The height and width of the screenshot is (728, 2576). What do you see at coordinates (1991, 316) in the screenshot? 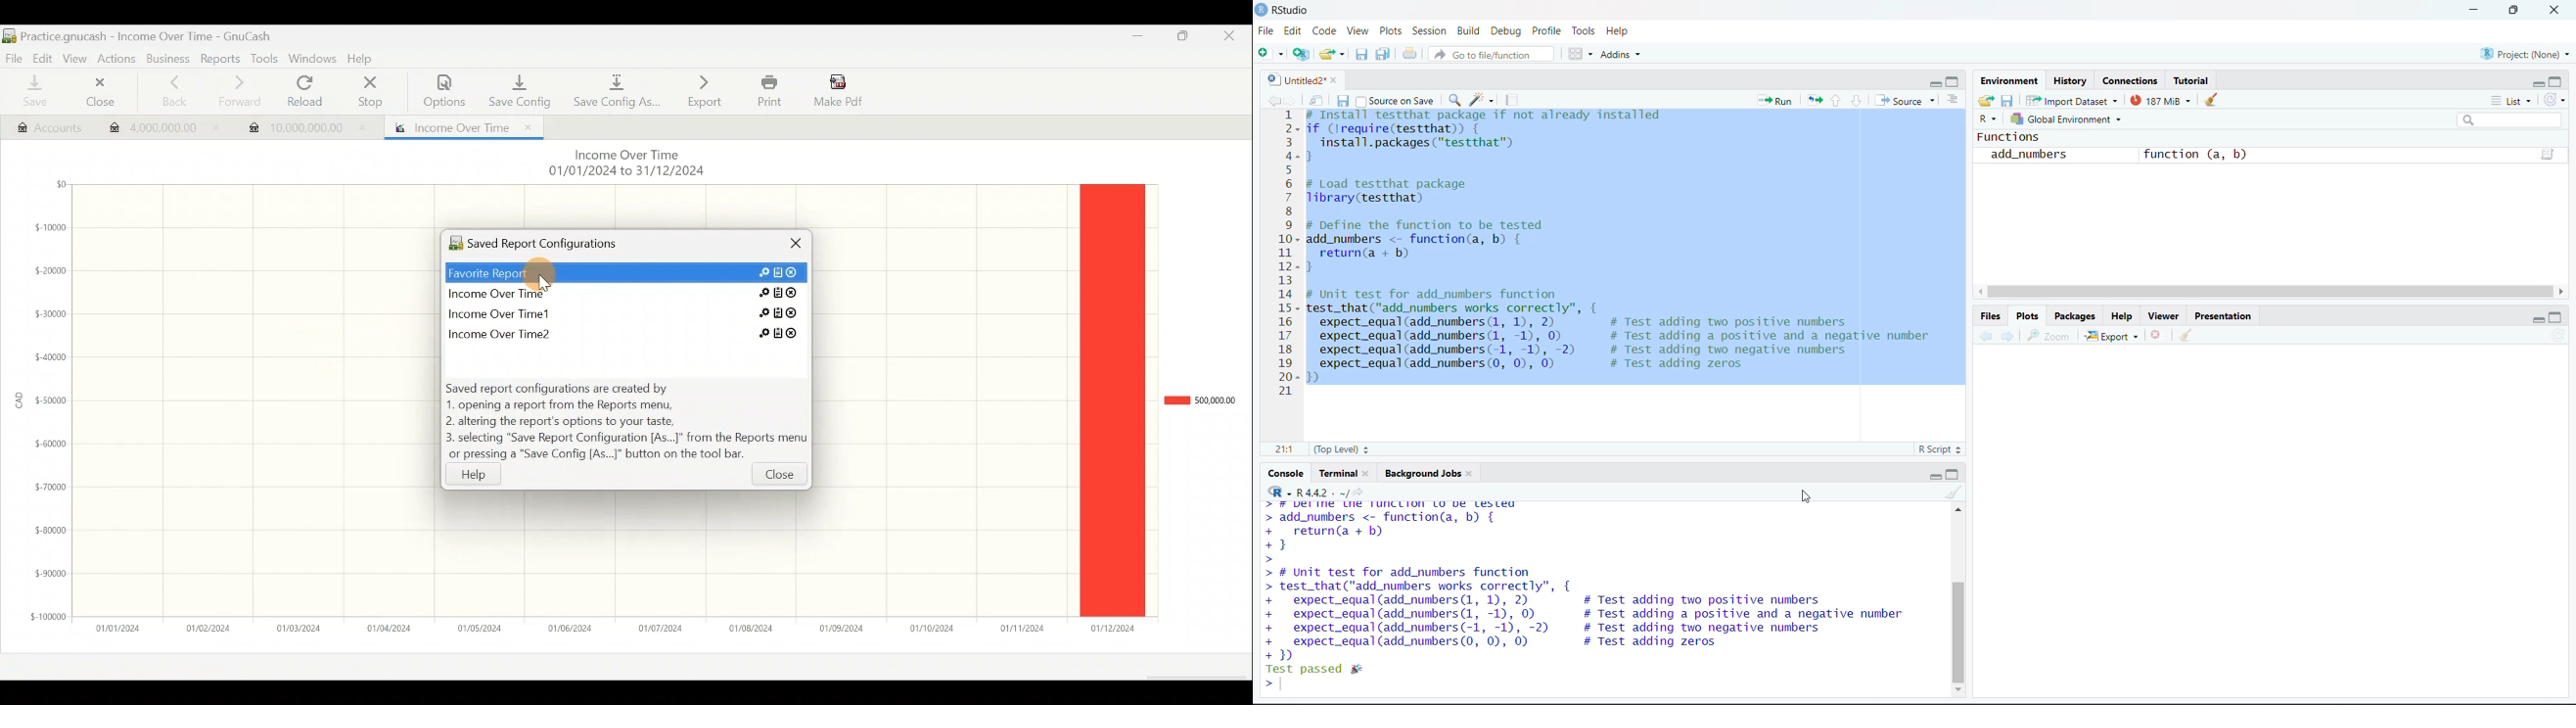
I see `Files` at bounding box center [1991, 316].